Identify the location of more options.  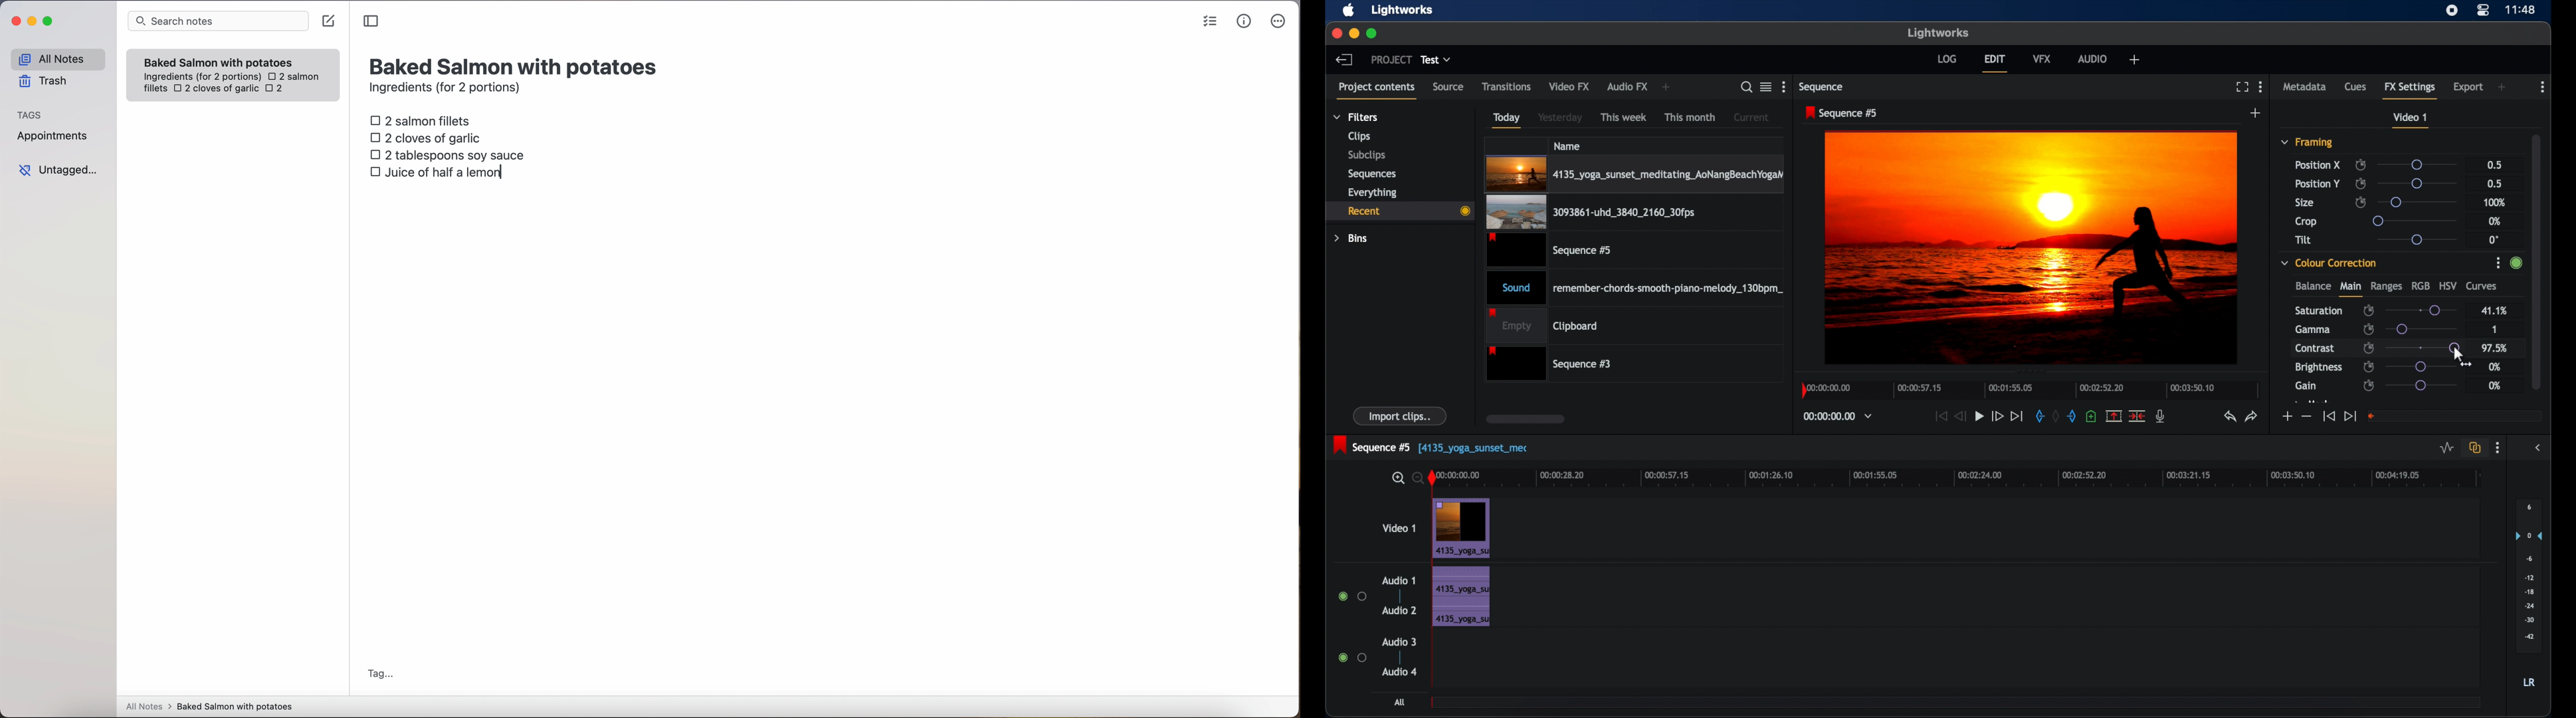
(2260, 86).